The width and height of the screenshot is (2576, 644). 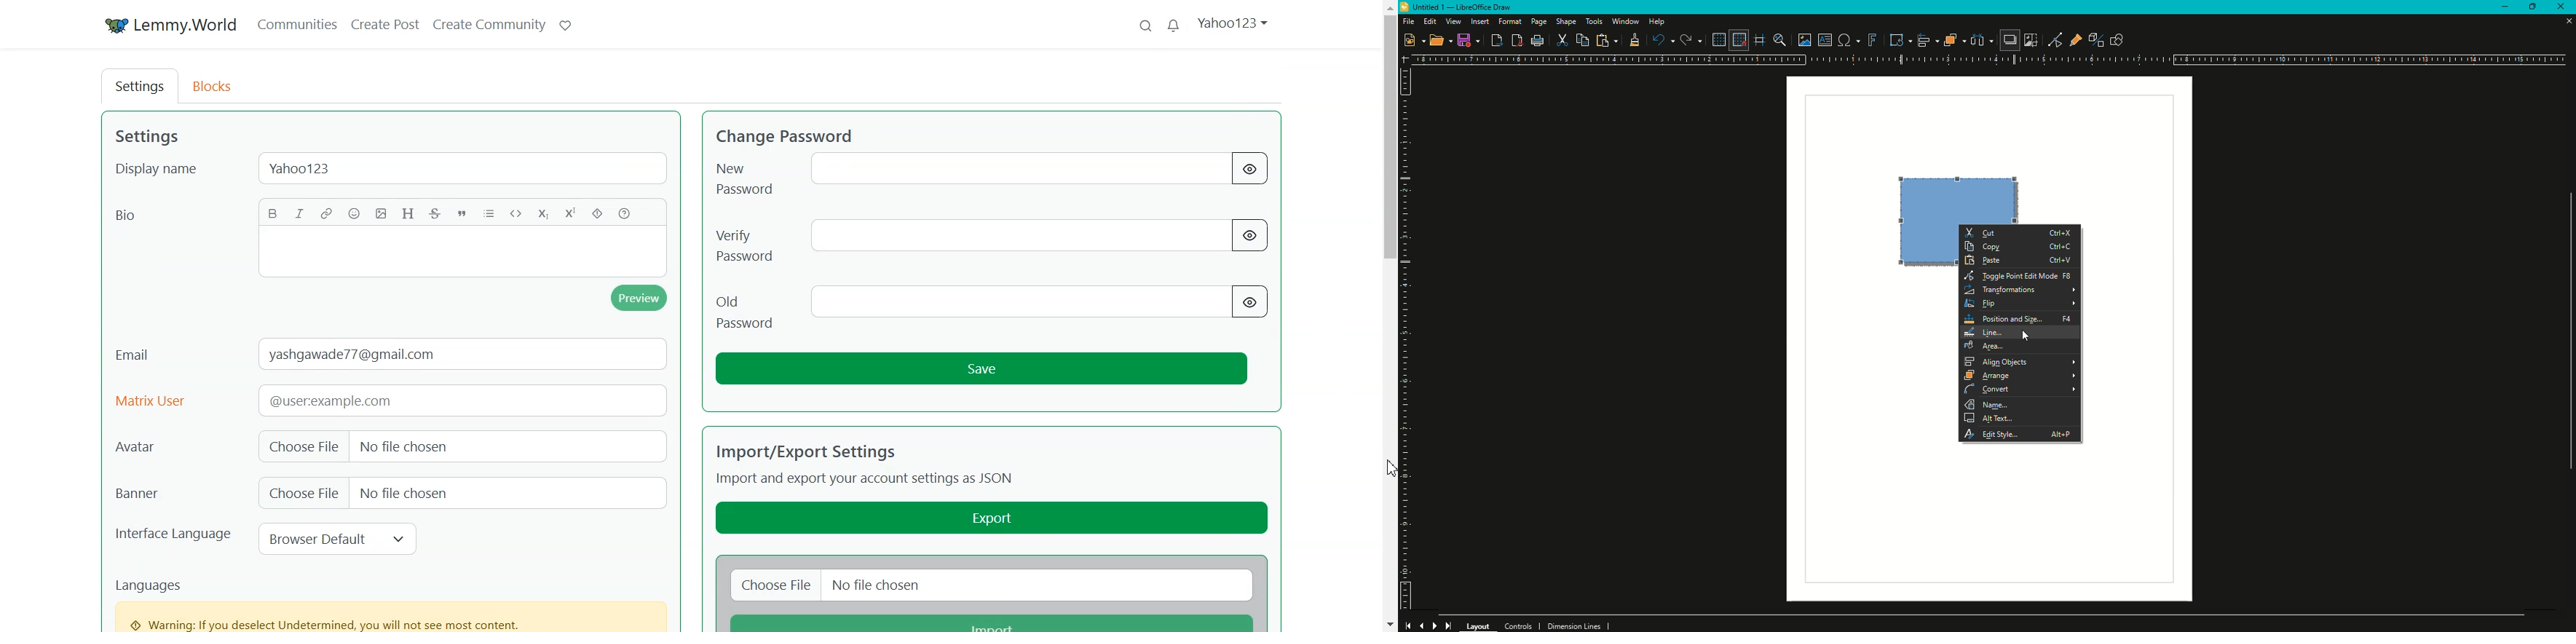 What do you see at coordinates (301, 494) in the screenshot?
I see `Choose File` at bounding box center [301, 494].